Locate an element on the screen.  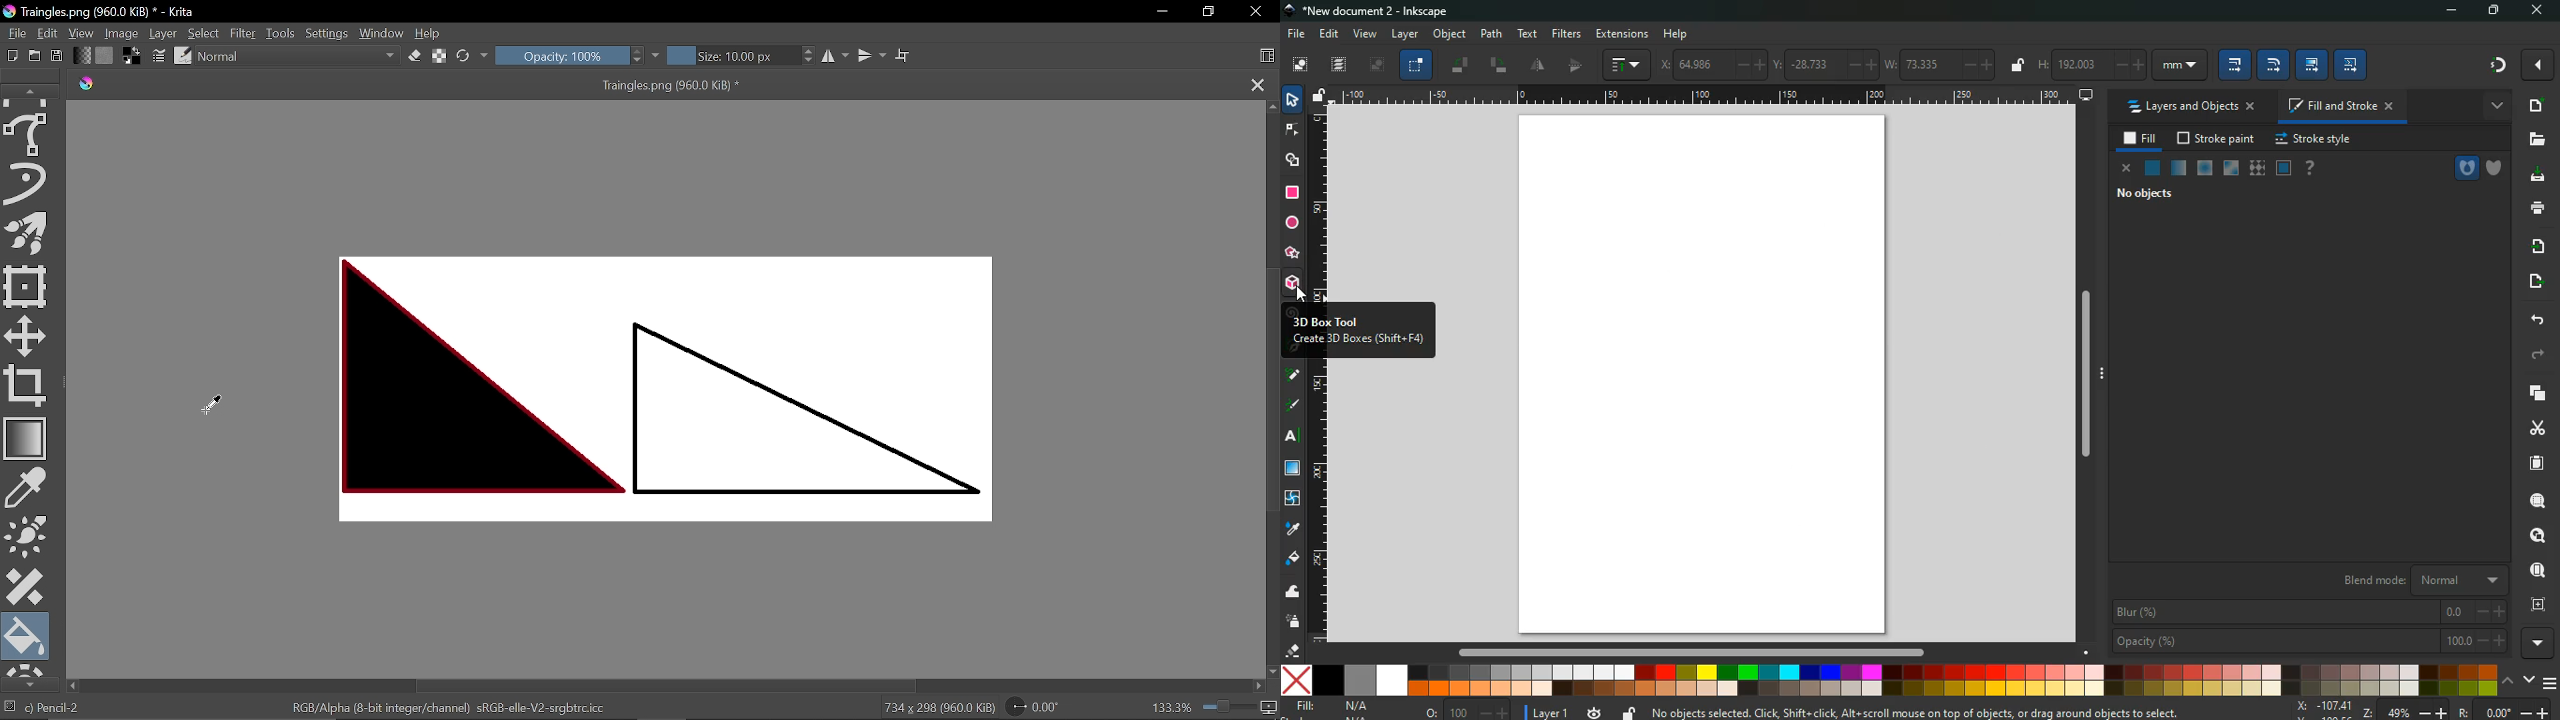
twist is located at coordinates (1292, 500).